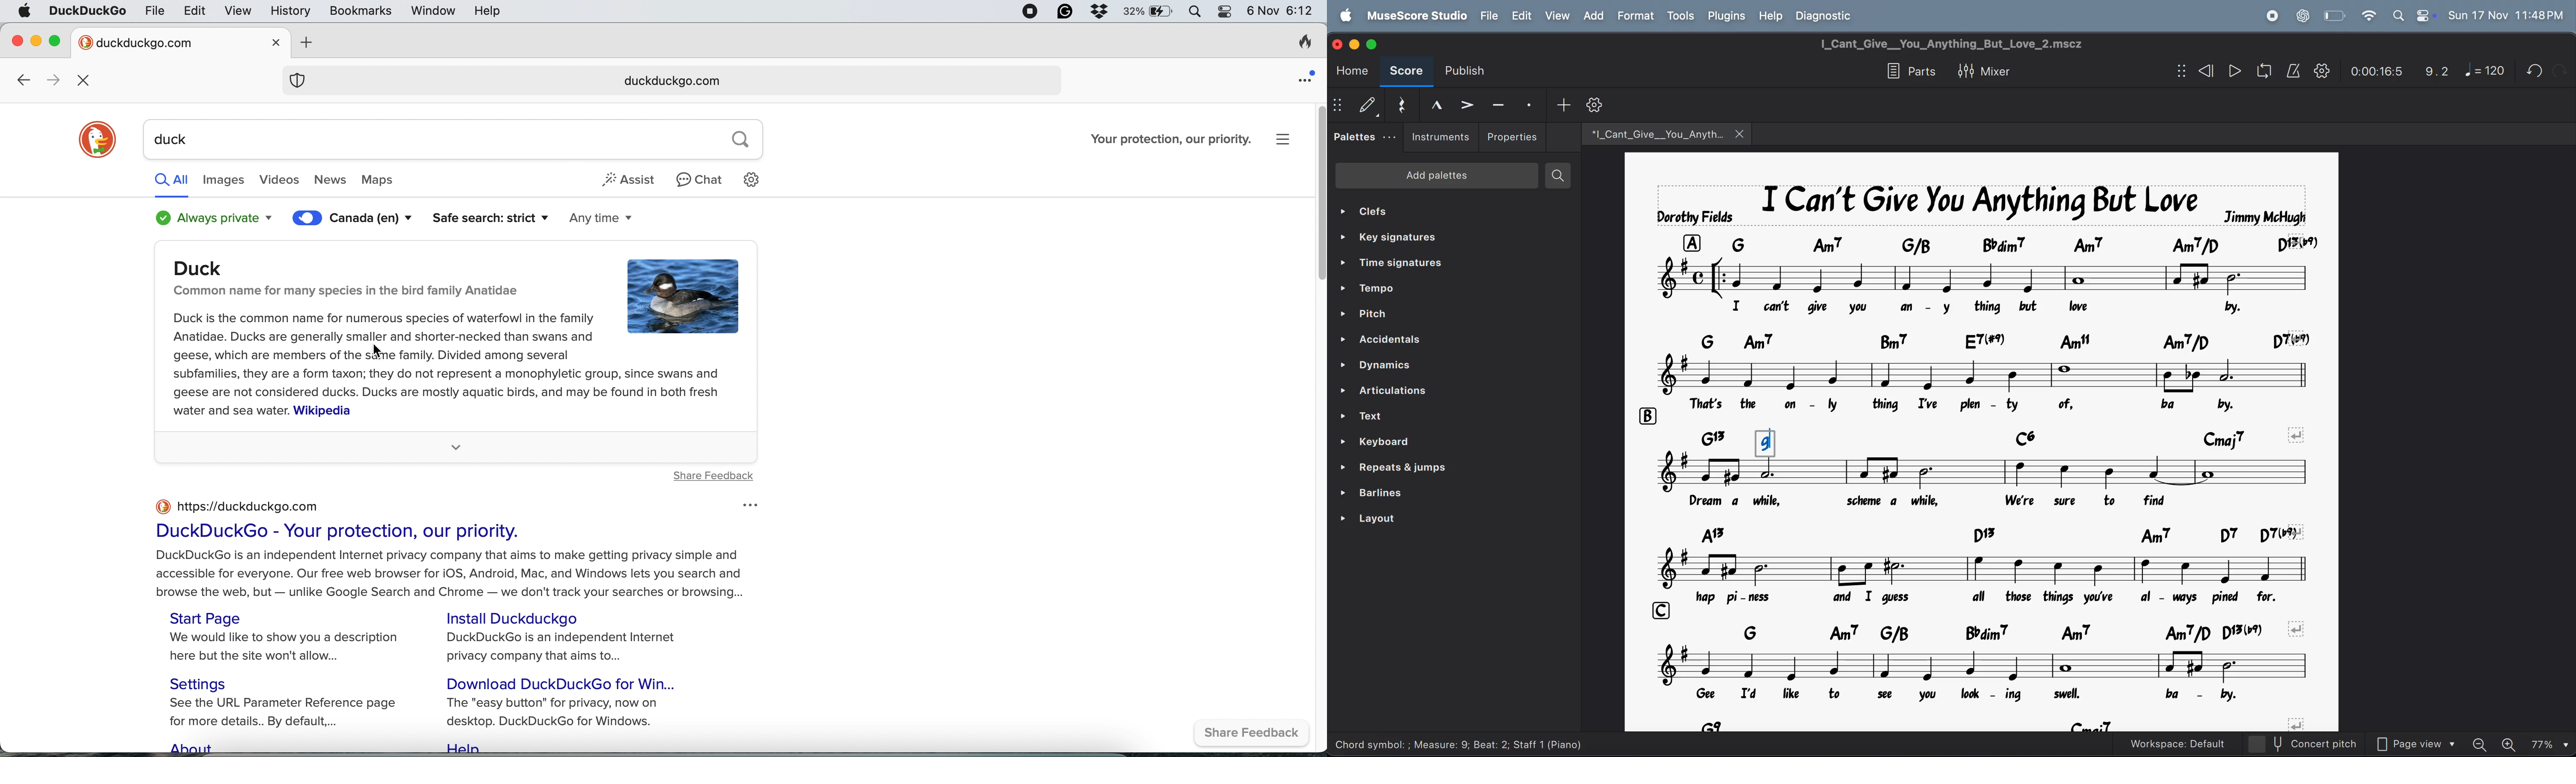  What do you see at coordinates (1994, 630) in the screenshot?
I see `` at bounding box center [1994, 630].